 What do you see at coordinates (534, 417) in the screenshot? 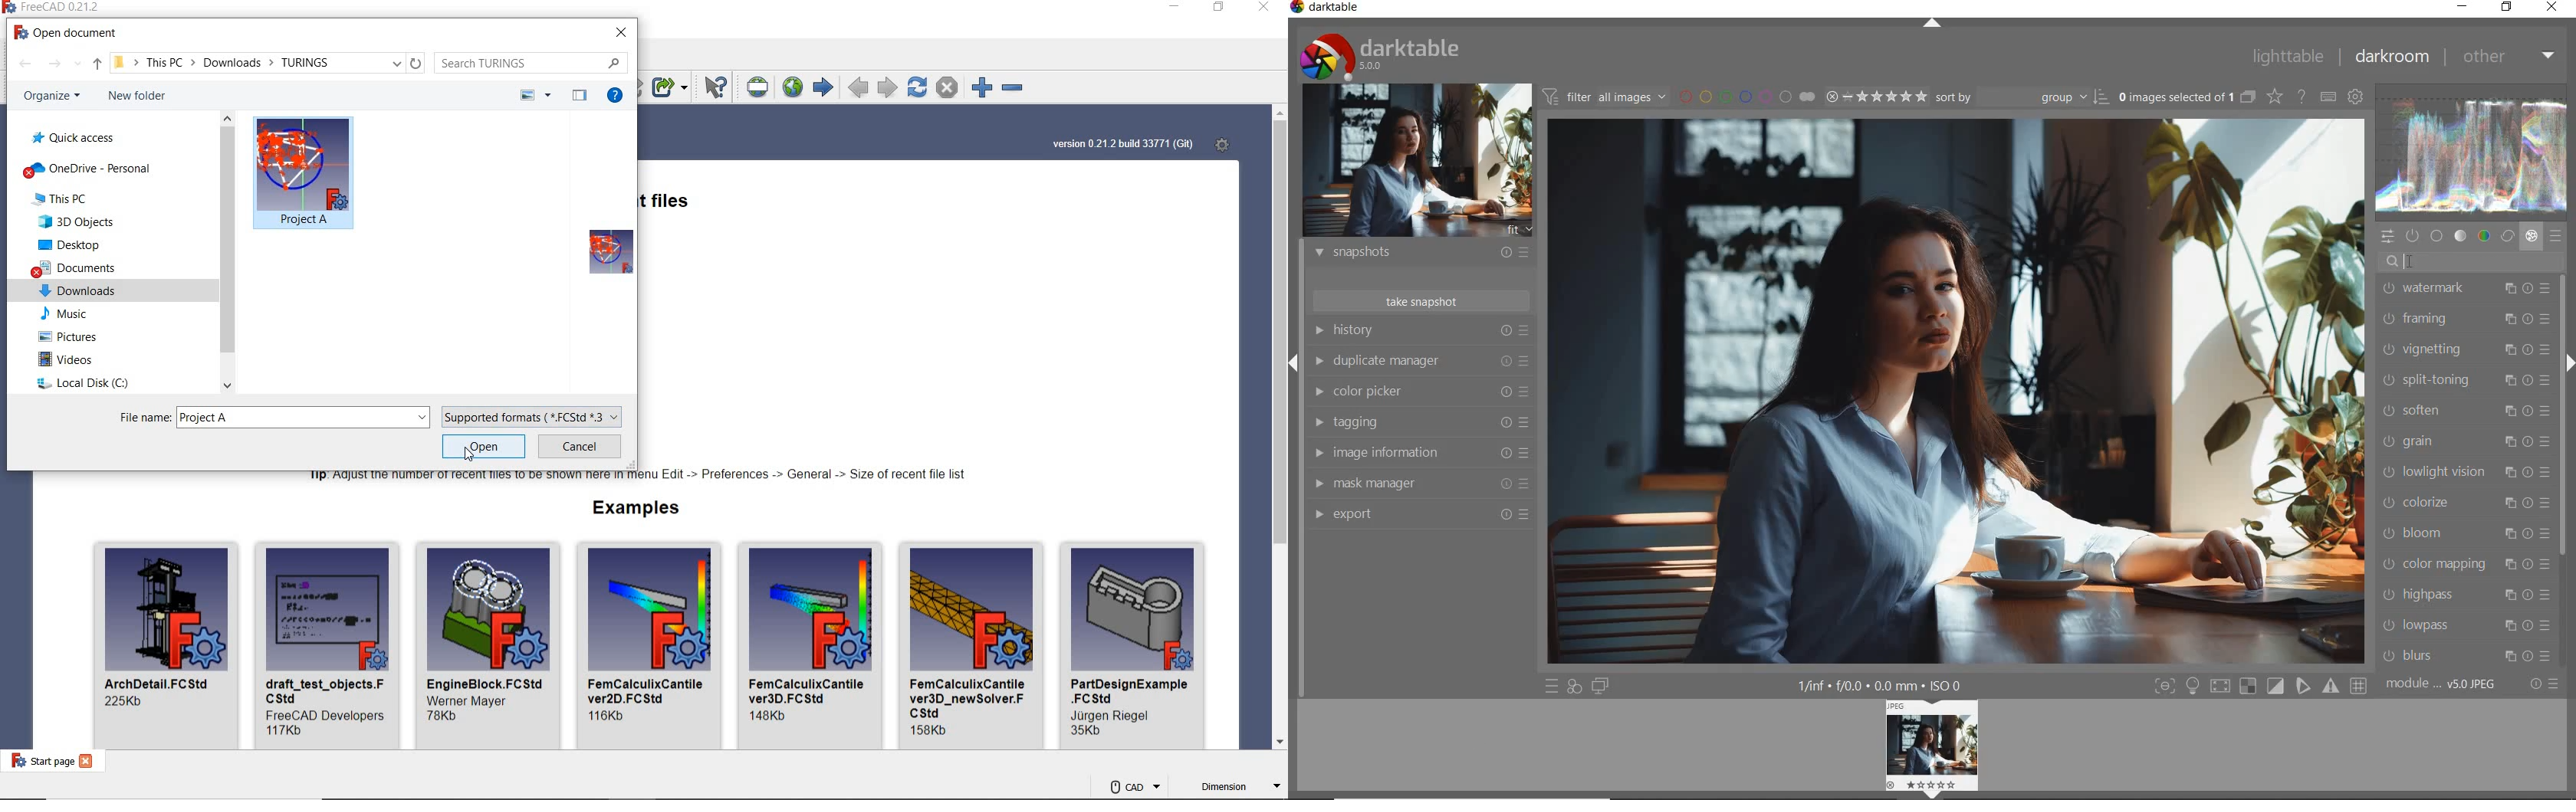
I see `SUPPORTED FORMATS` at bounding box center [534, 417].